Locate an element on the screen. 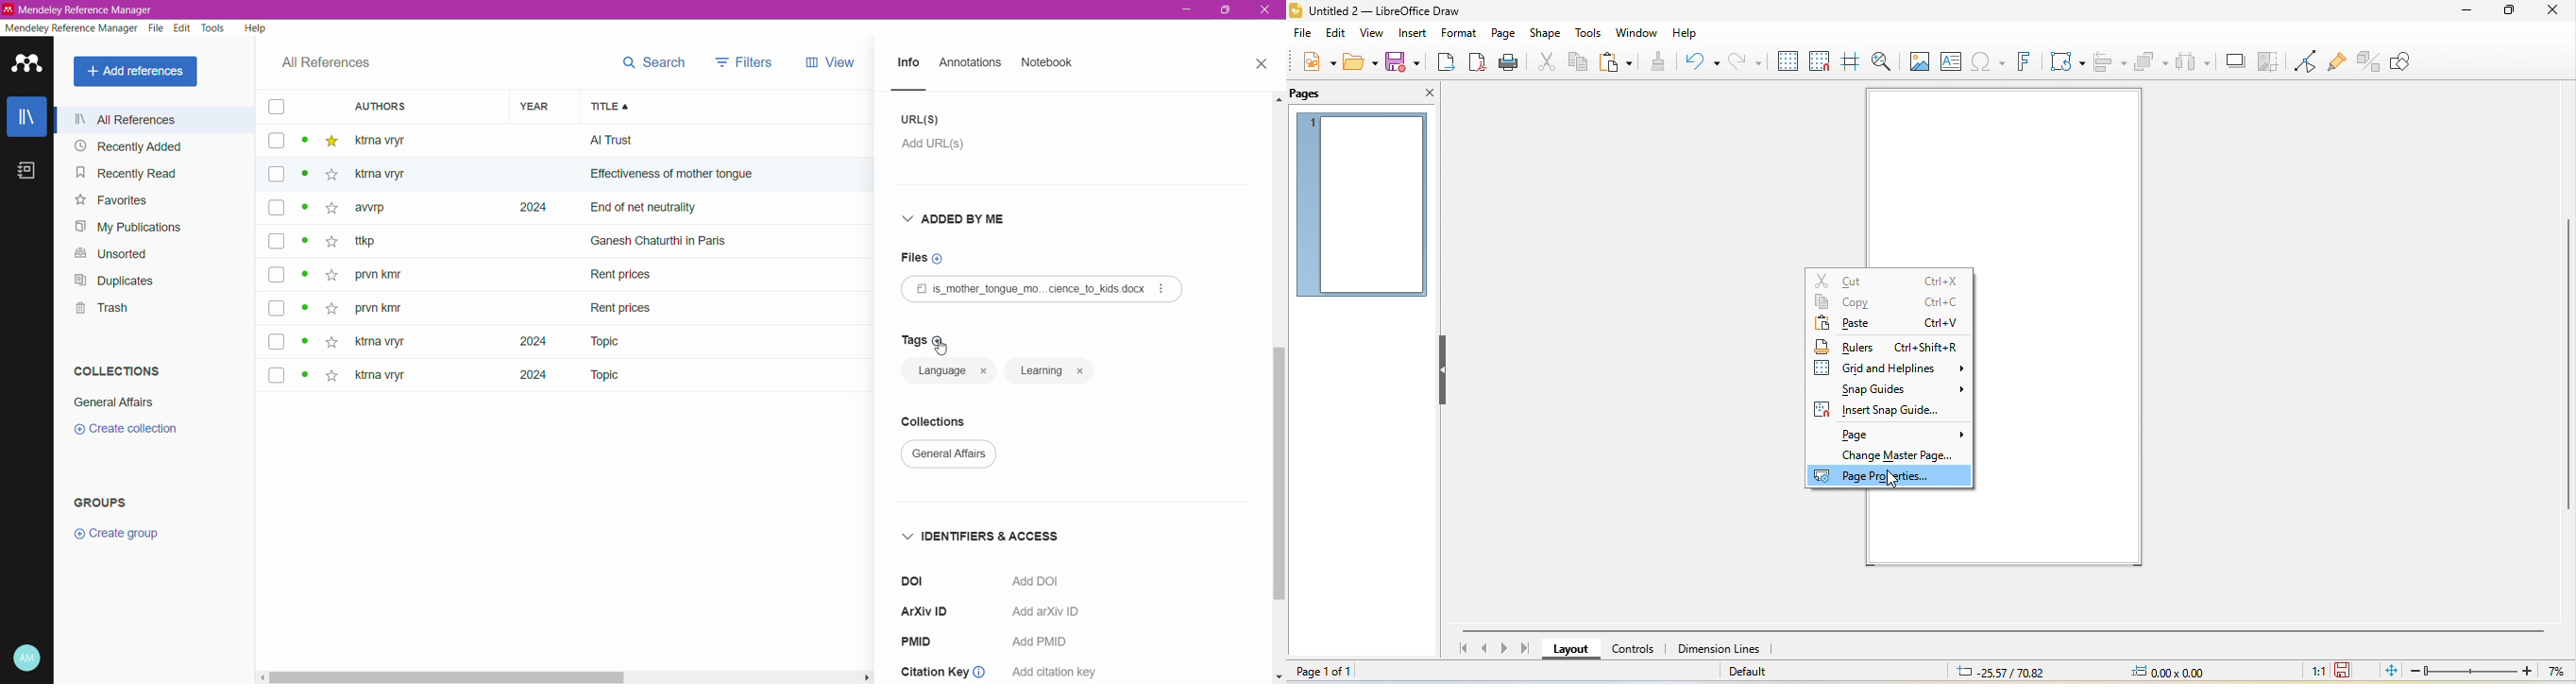 The width and height of the screenshot is (2576, 700). Create group is located at coordinates (116, 534).